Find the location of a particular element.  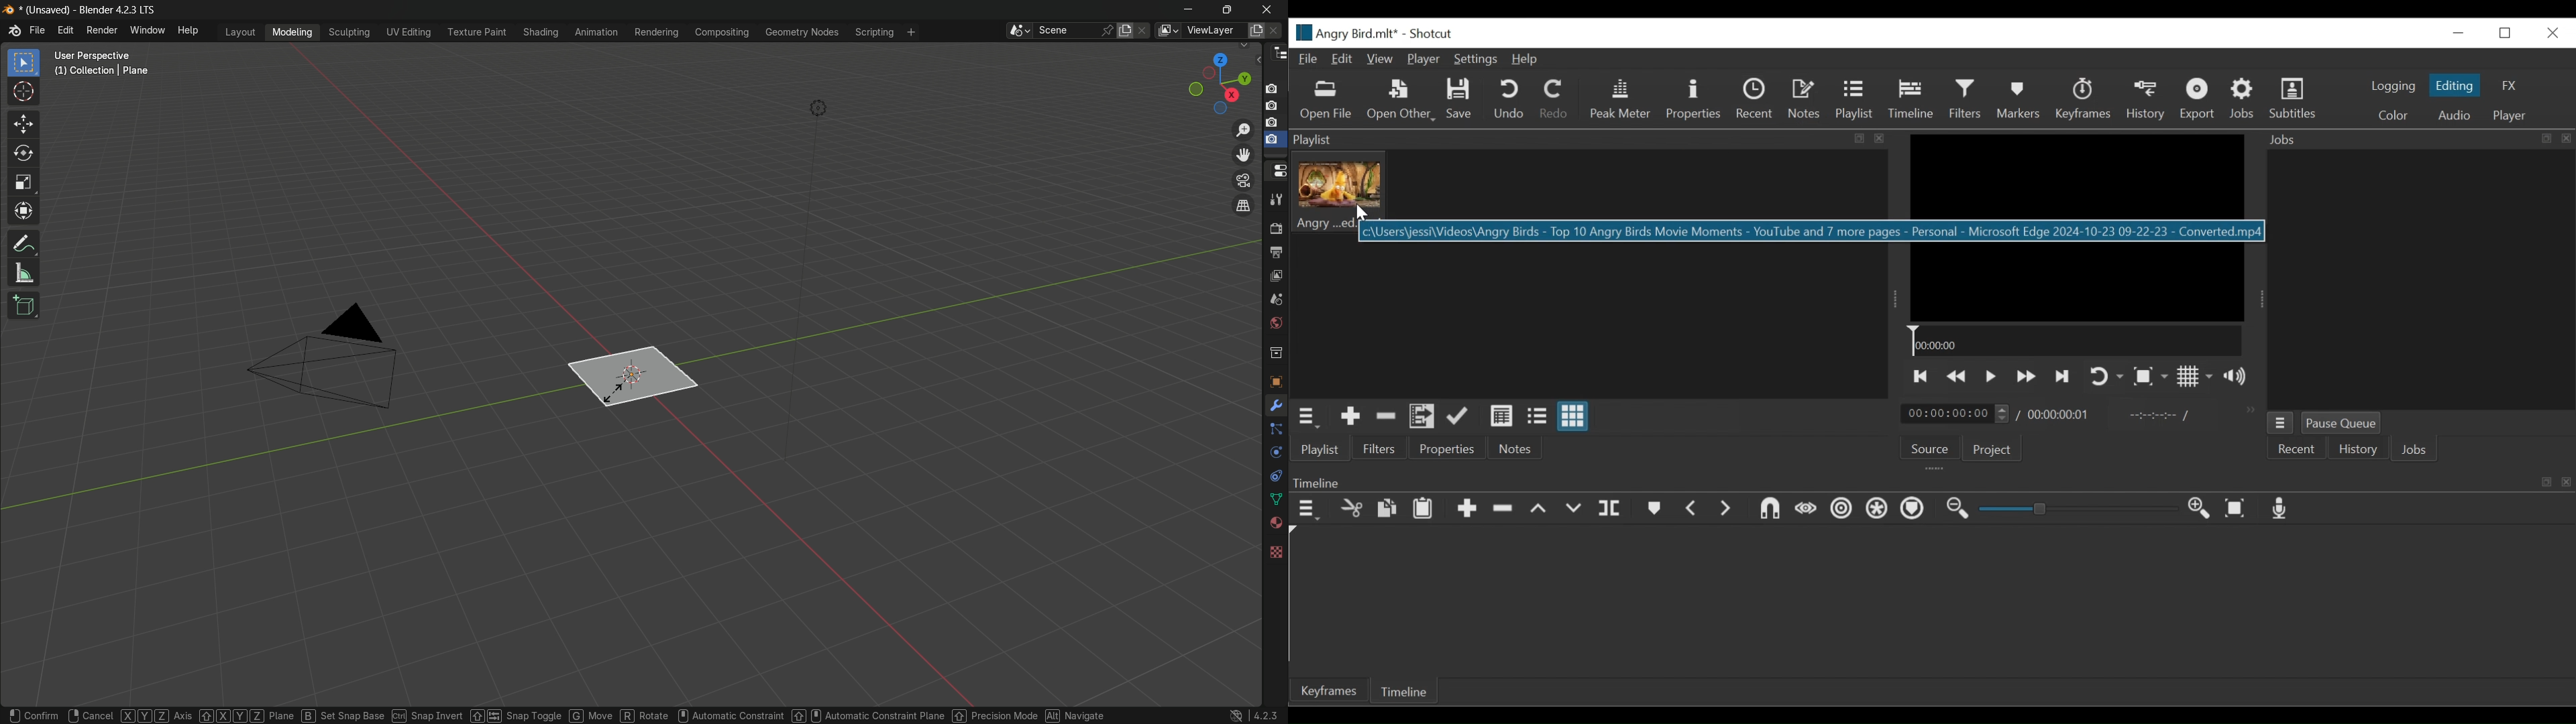

modeling is located at coordinates (290, 32).